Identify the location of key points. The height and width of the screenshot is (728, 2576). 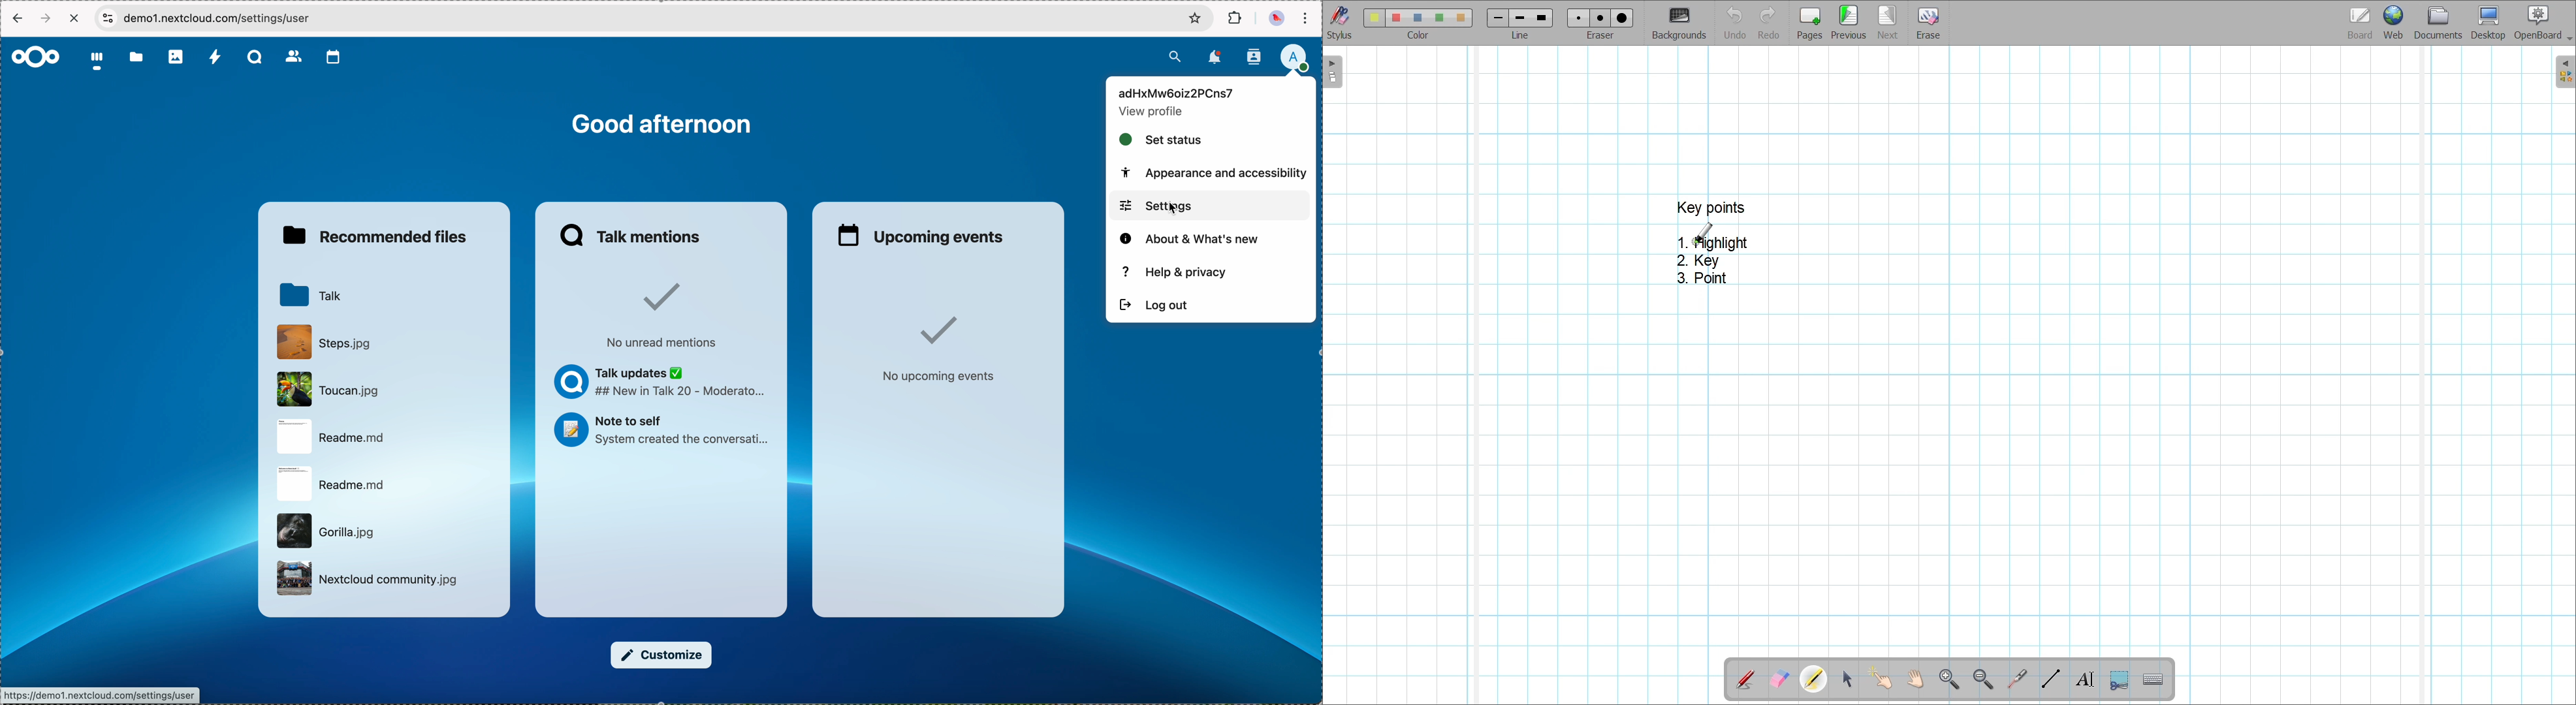
(1710, 208).